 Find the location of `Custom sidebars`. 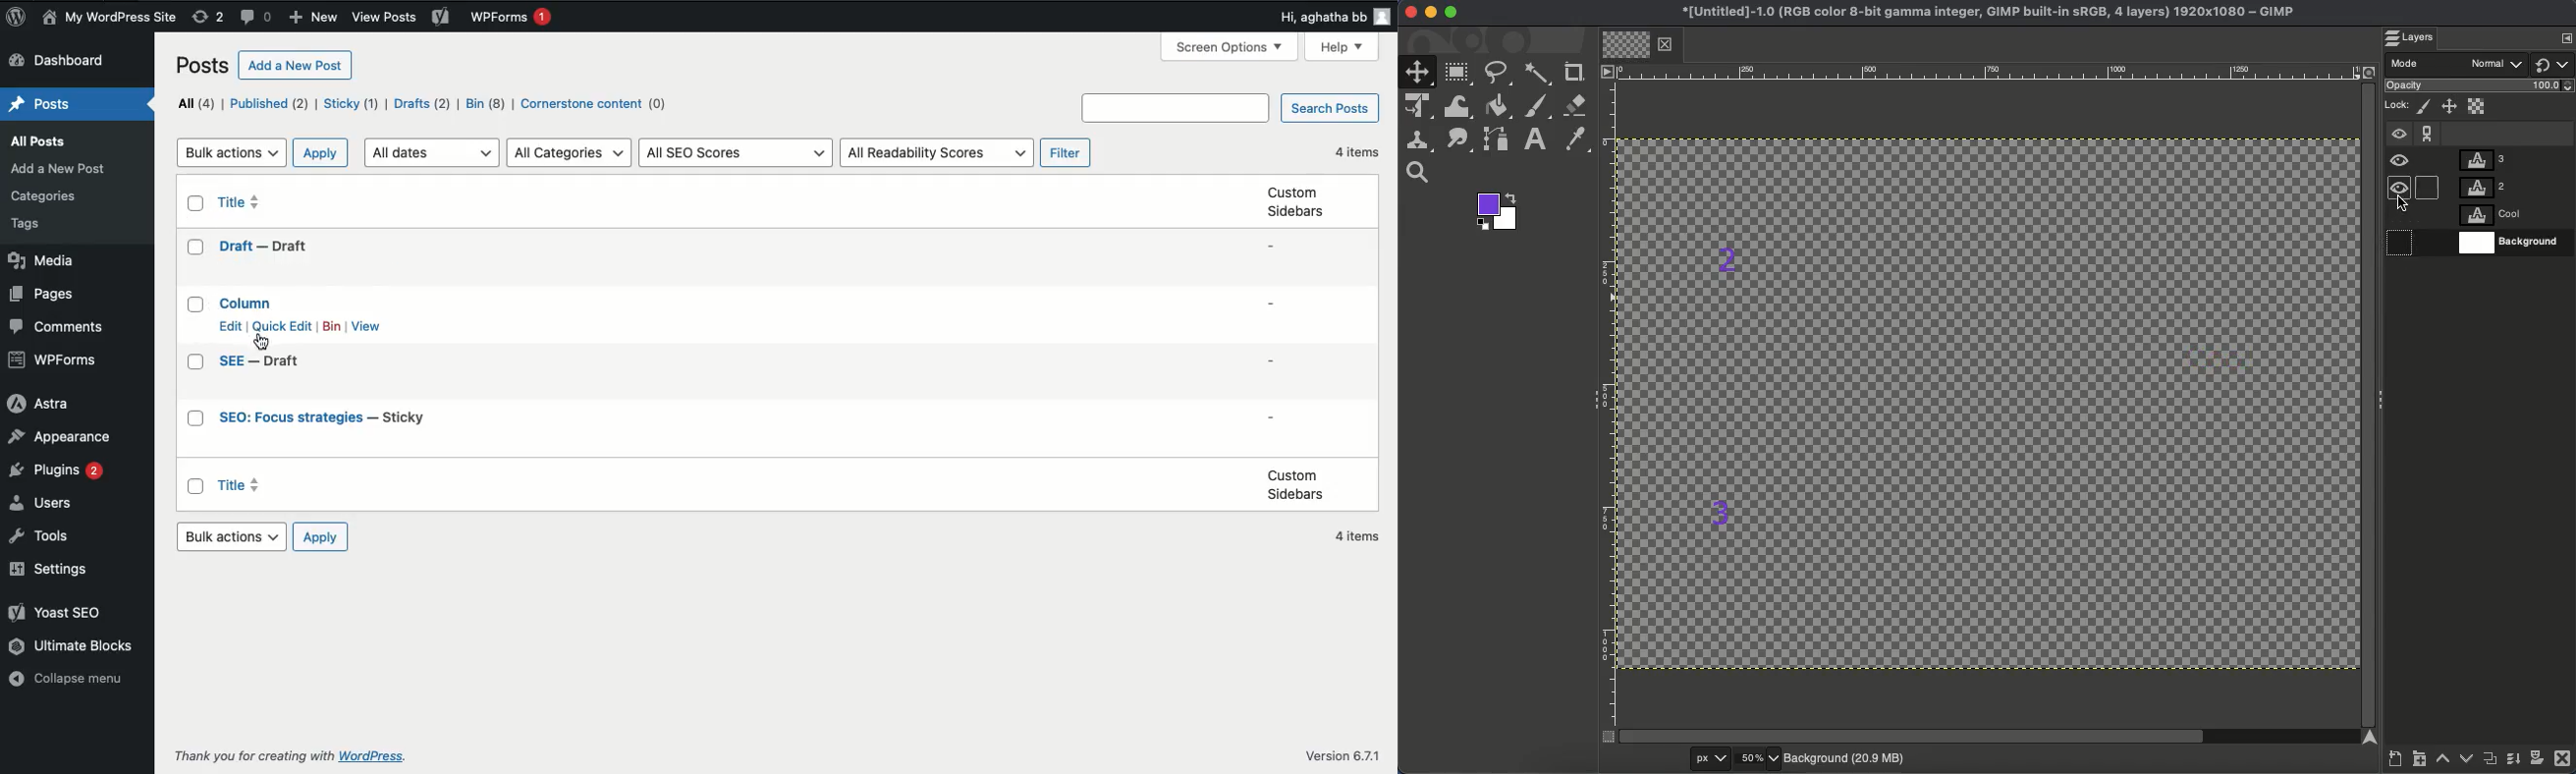

Custom sidebars is located at coordinates (1294, 204).